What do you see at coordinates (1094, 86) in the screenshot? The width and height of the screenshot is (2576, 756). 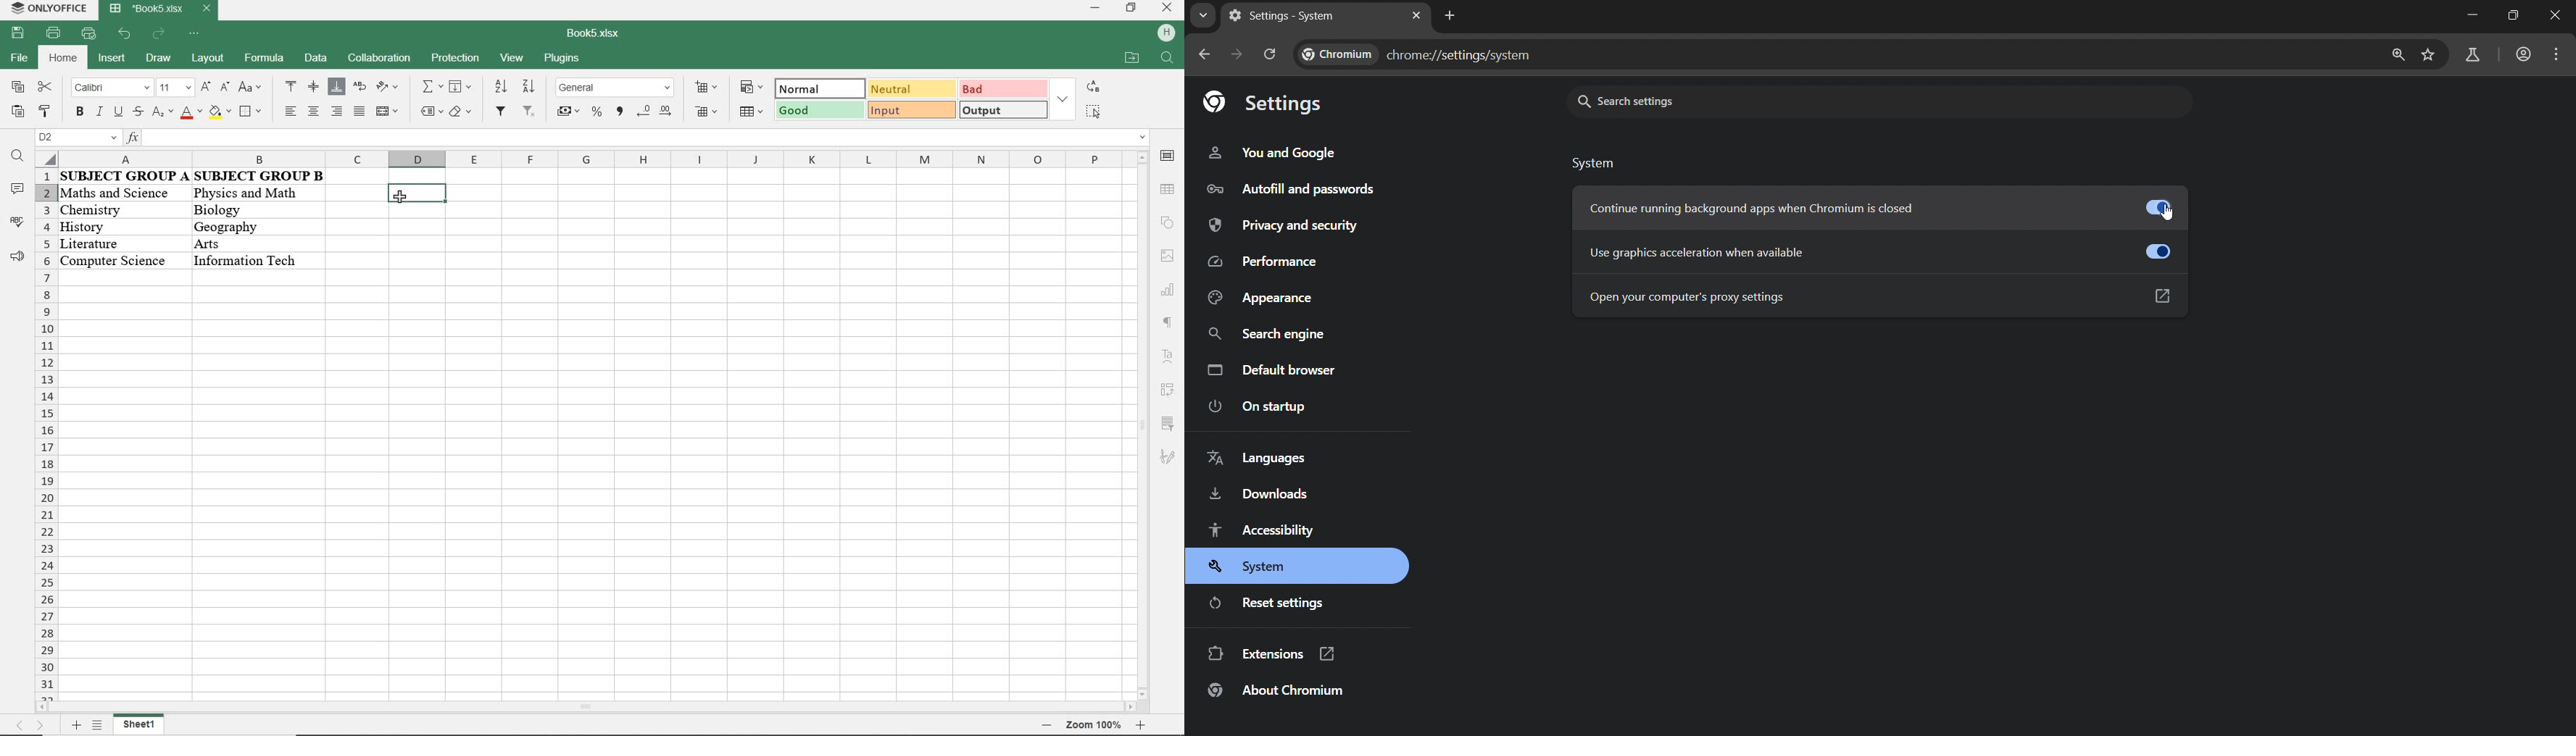 I see `replace` at bounding box center [1094, 86].